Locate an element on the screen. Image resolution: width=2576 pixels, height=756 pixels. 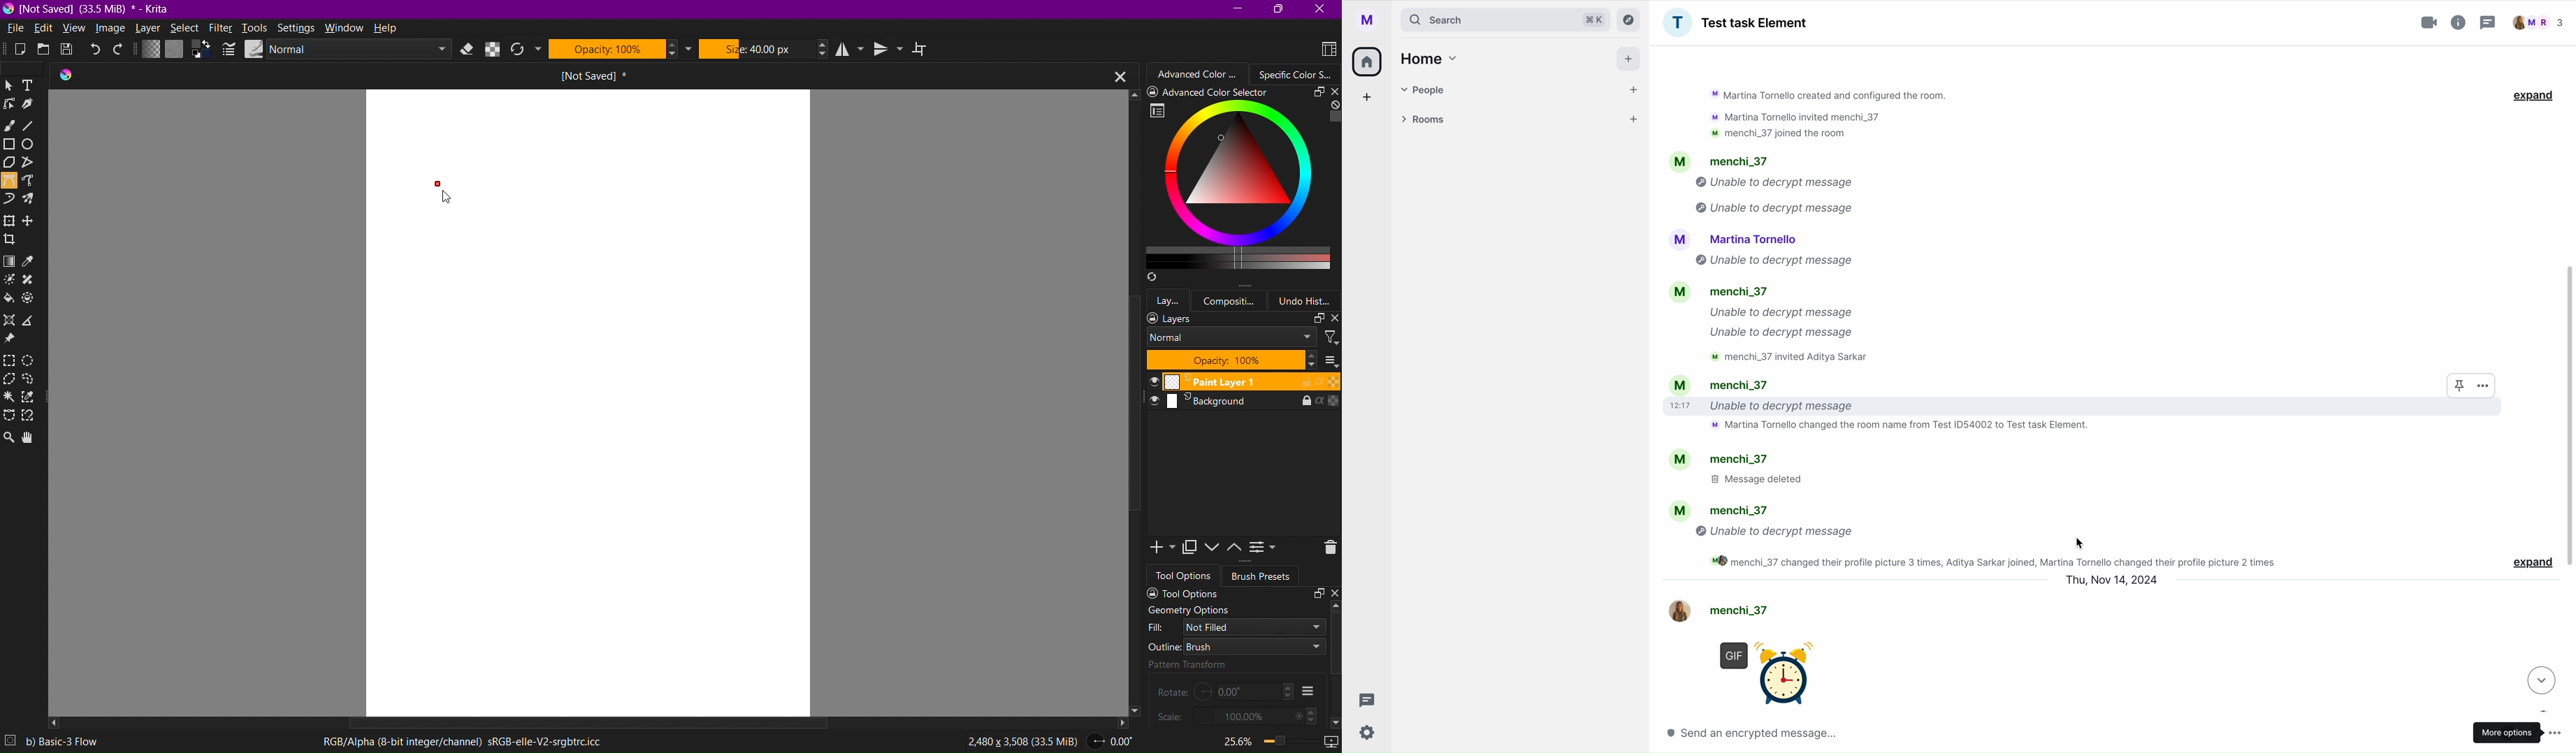
Layer Opacity is located at coordinates (1231, 360).